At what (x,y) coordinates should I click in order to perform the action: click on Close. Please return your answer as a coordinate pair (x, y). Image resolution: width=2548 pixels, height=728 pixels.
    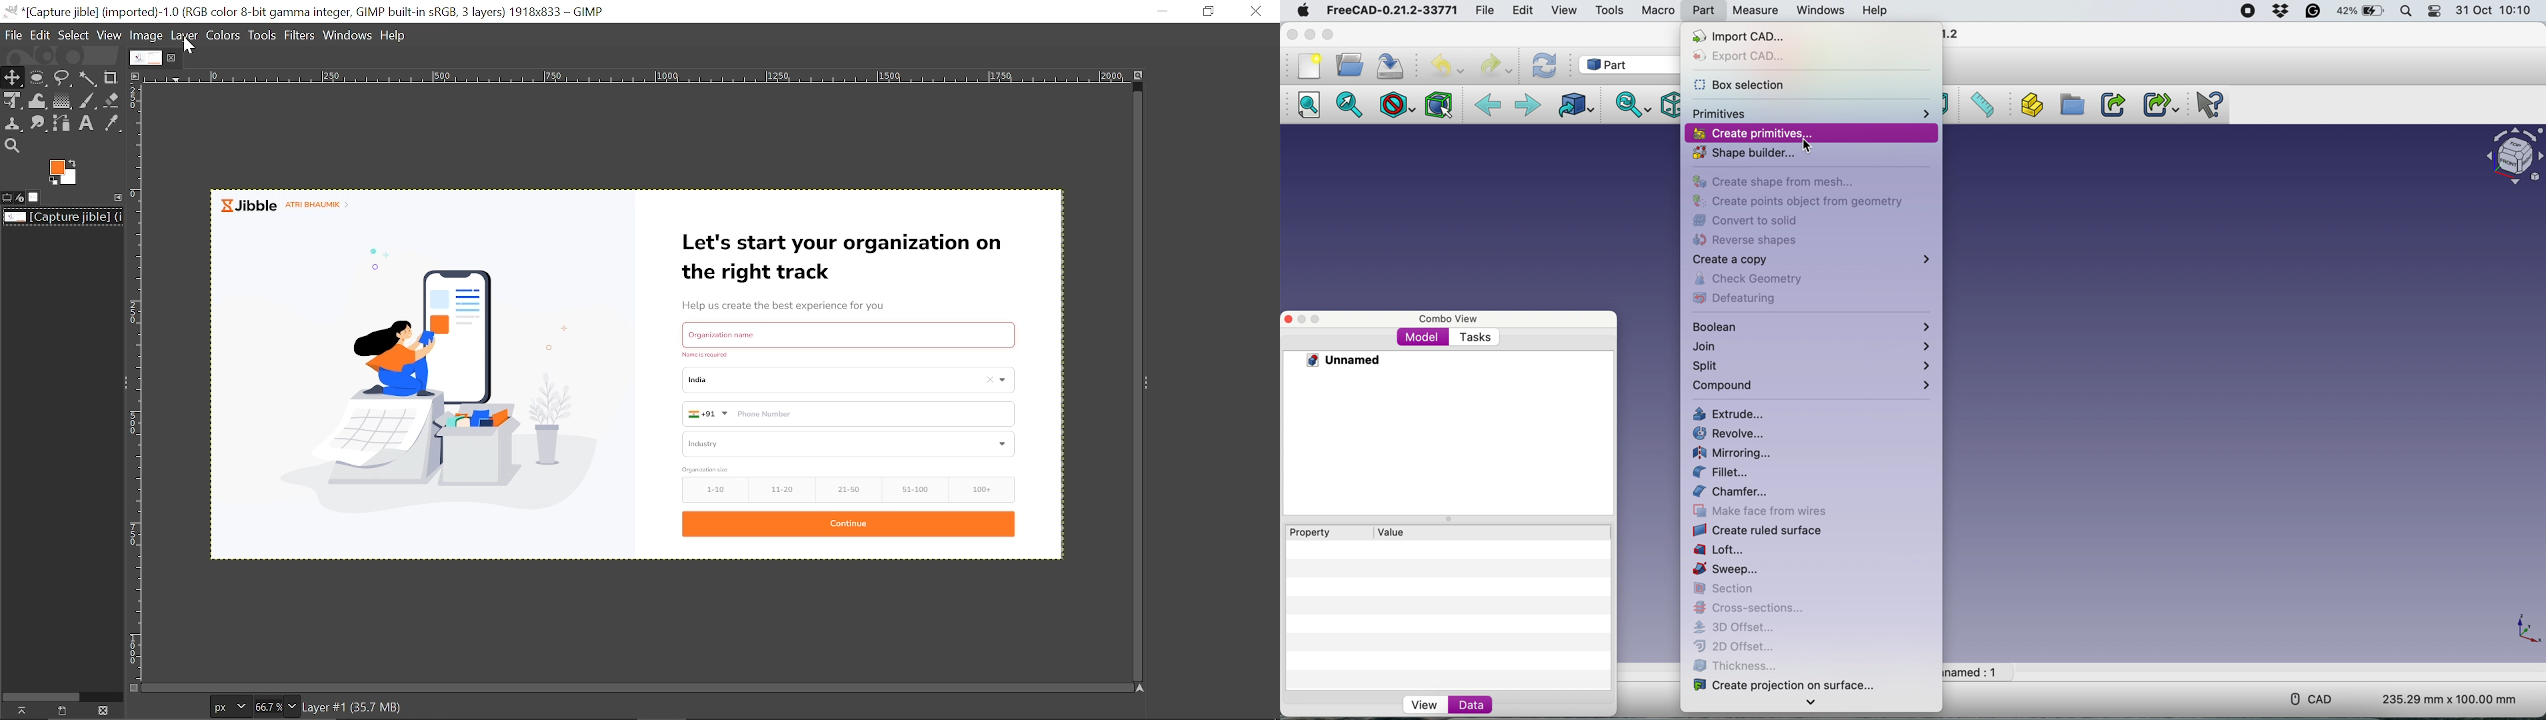
    Looking at the image, I should click on (1293, 35).